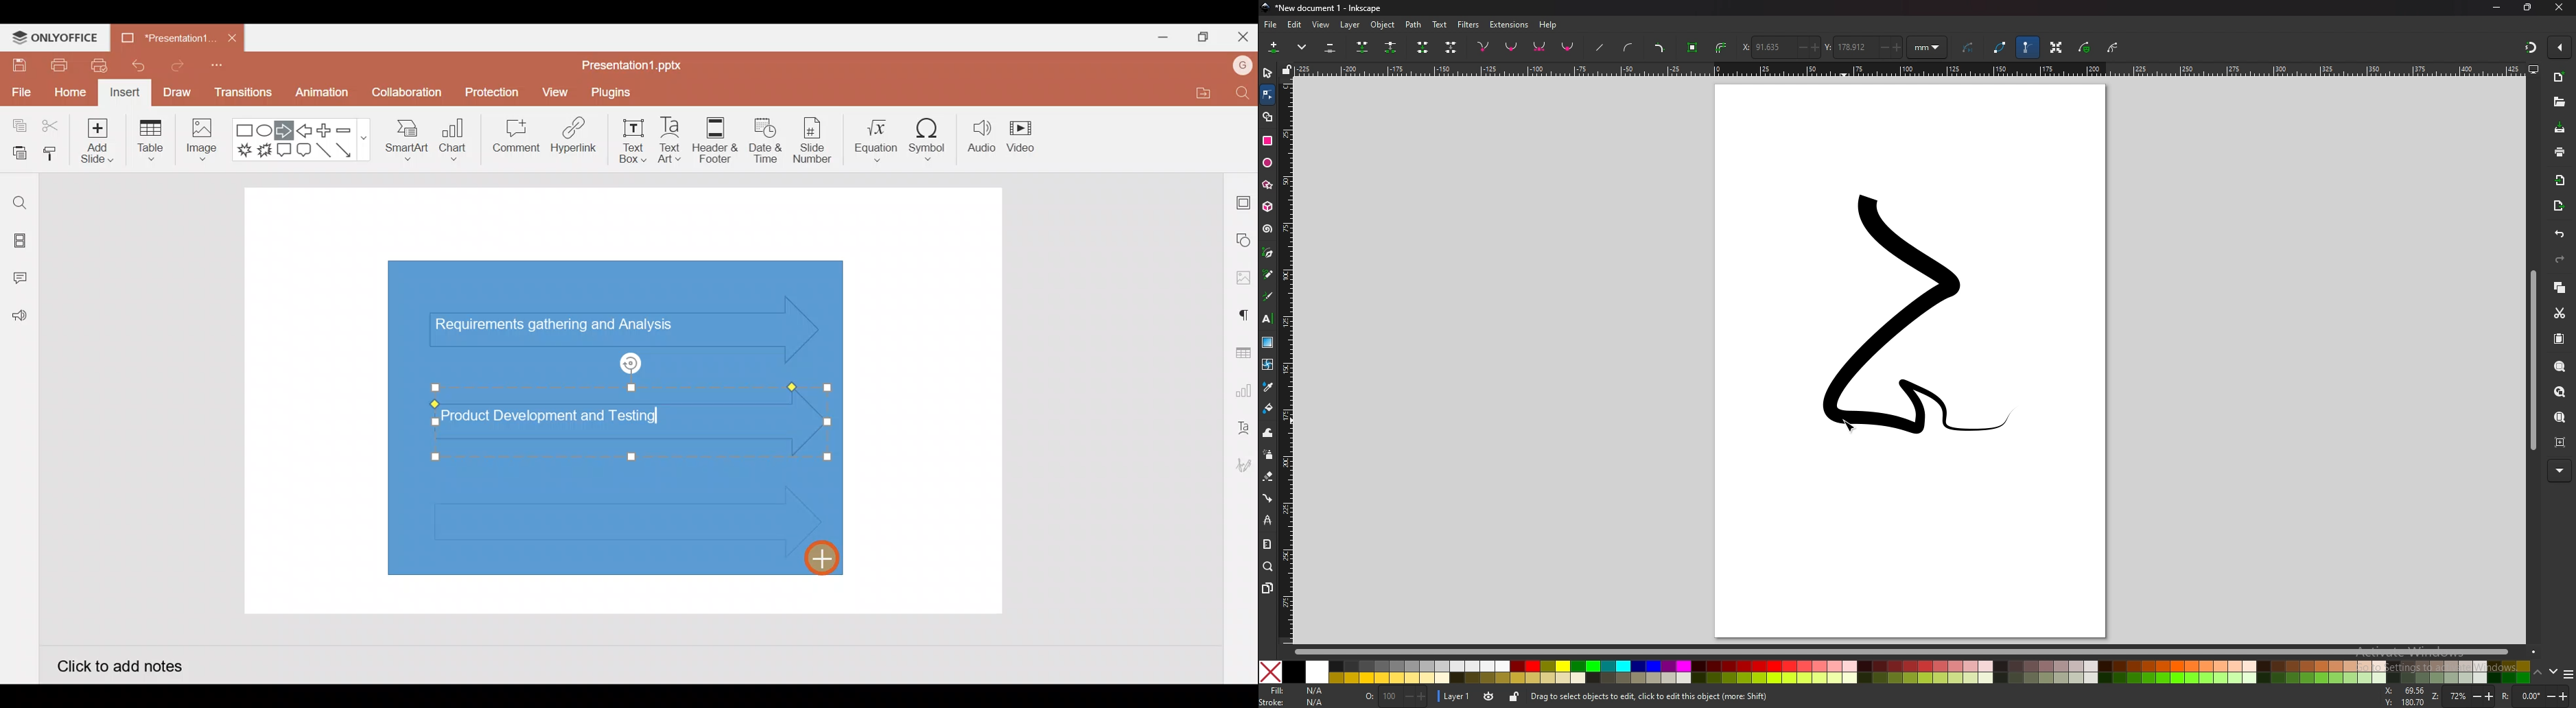  I want to click on Find, so click(20, 203).